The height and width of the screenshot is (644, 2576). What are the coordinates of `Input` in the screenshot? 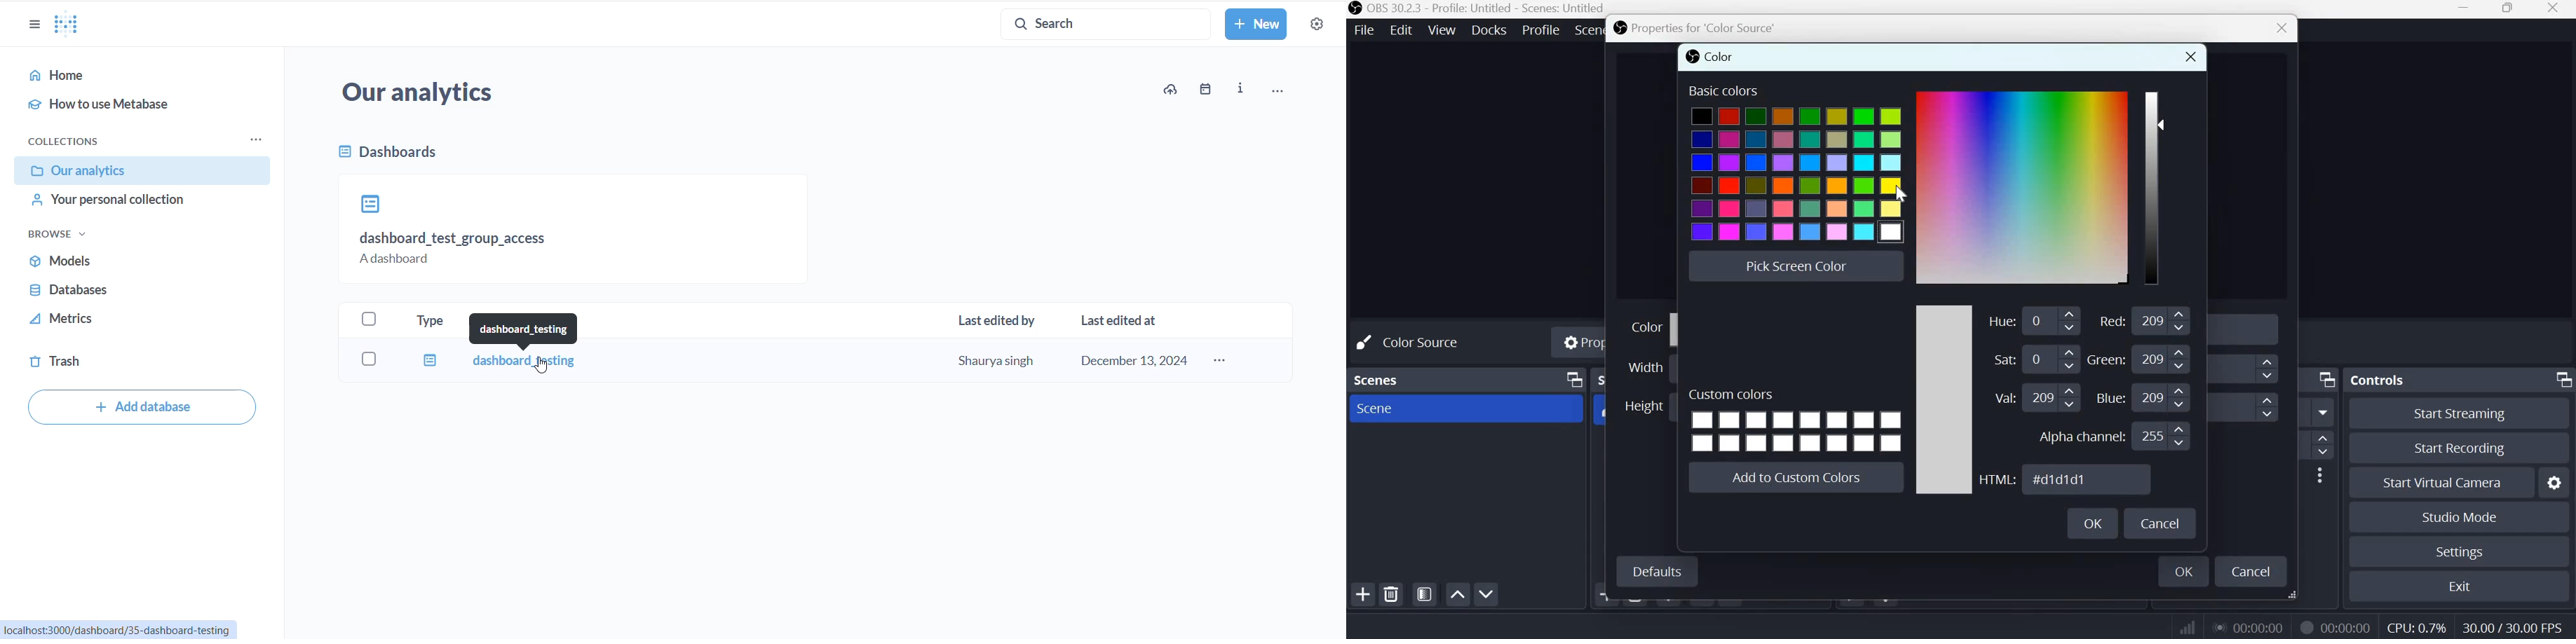 It's located at (2052, 359).